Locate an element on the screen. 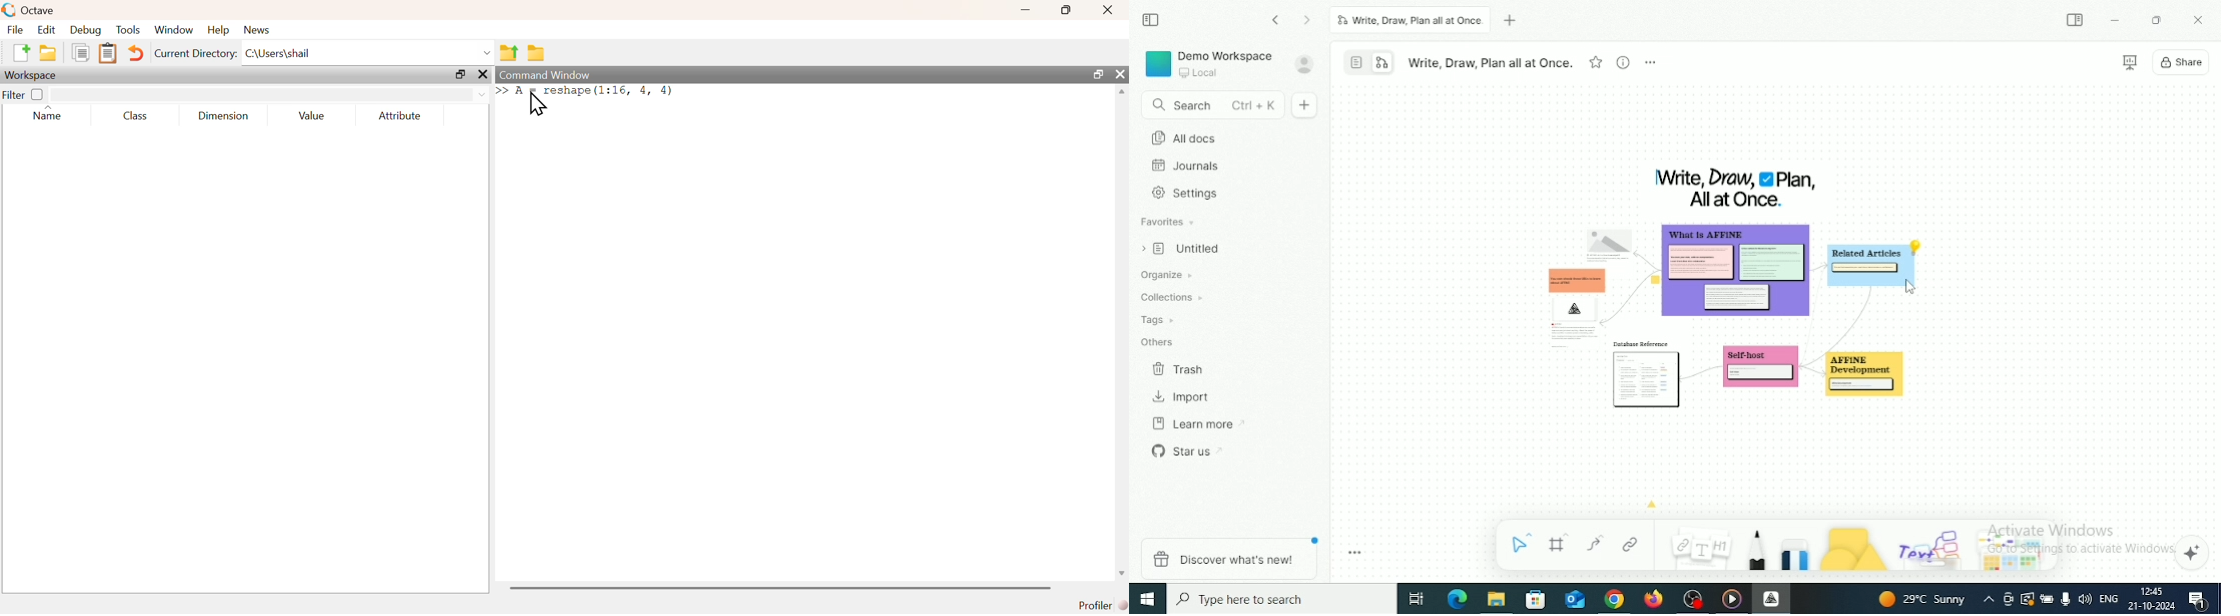 This screenshot has height=616, width=2240. Journals is located at coordinates (1187, 166).